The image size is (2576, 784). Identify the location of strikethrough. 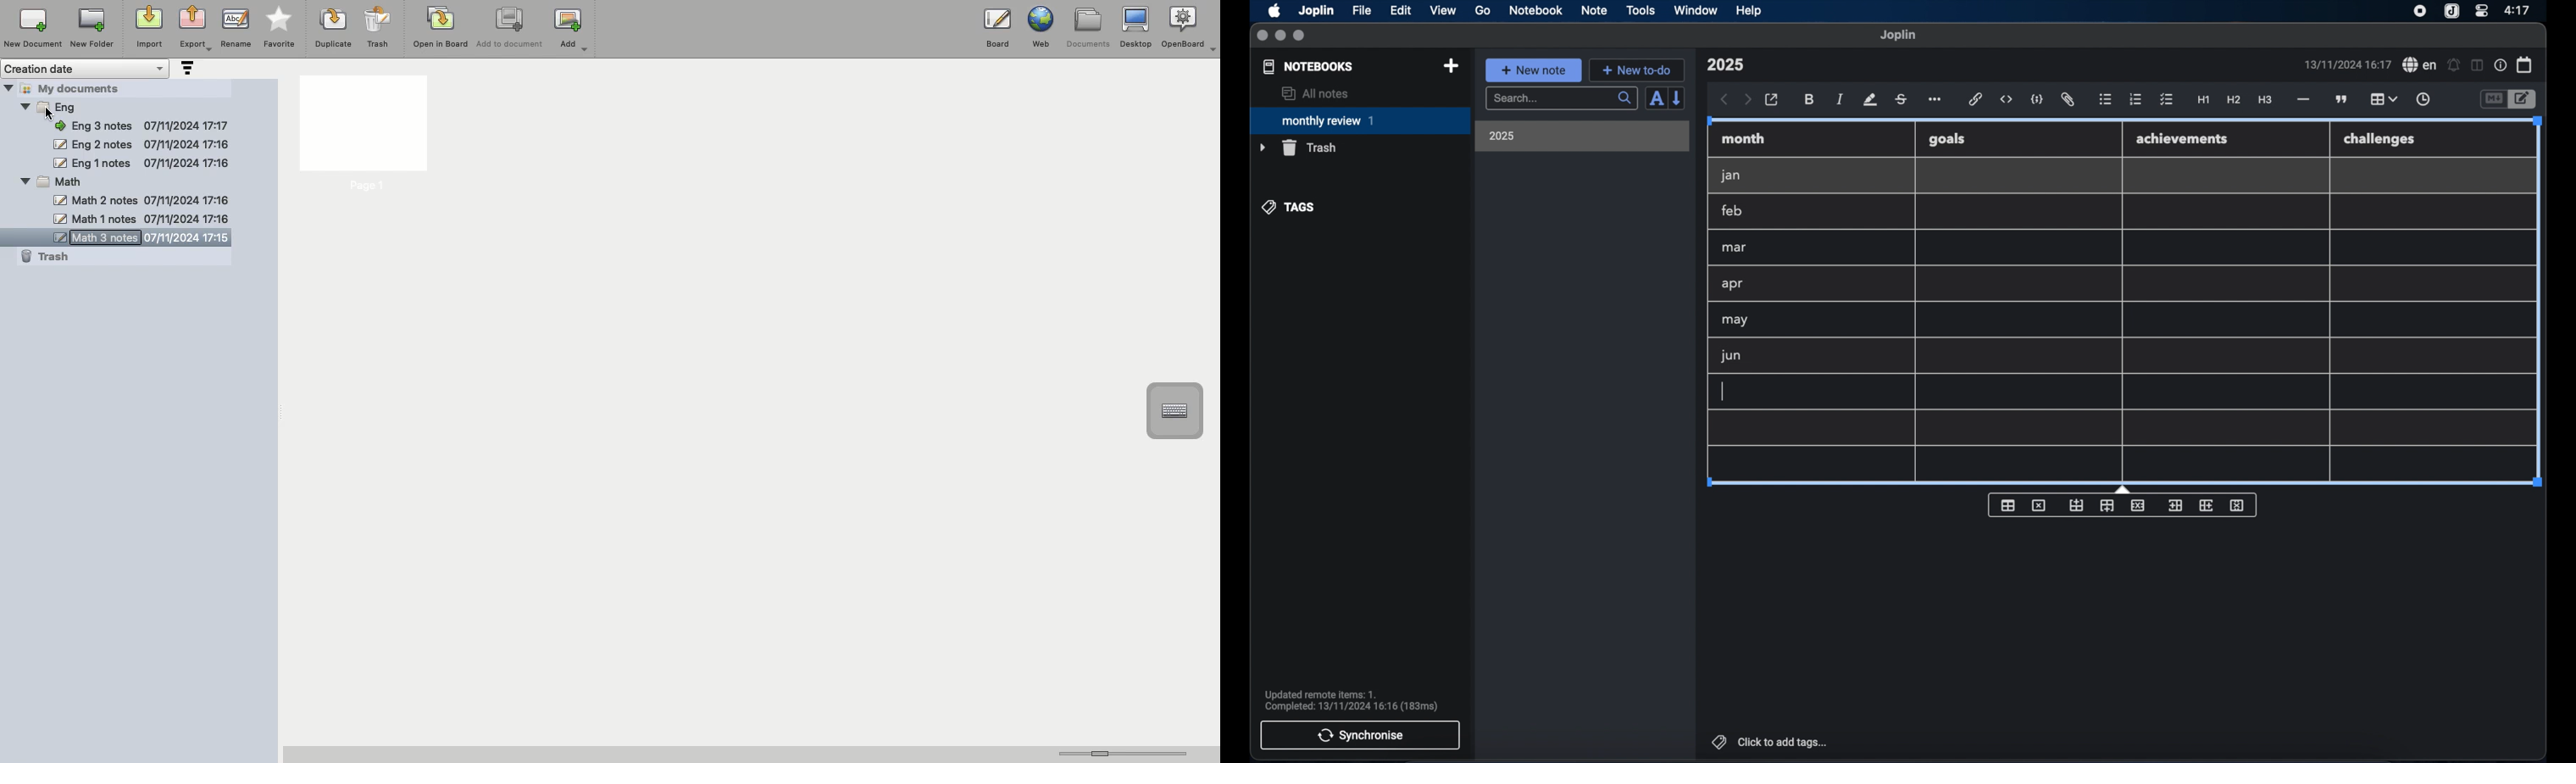
(1900, 100).